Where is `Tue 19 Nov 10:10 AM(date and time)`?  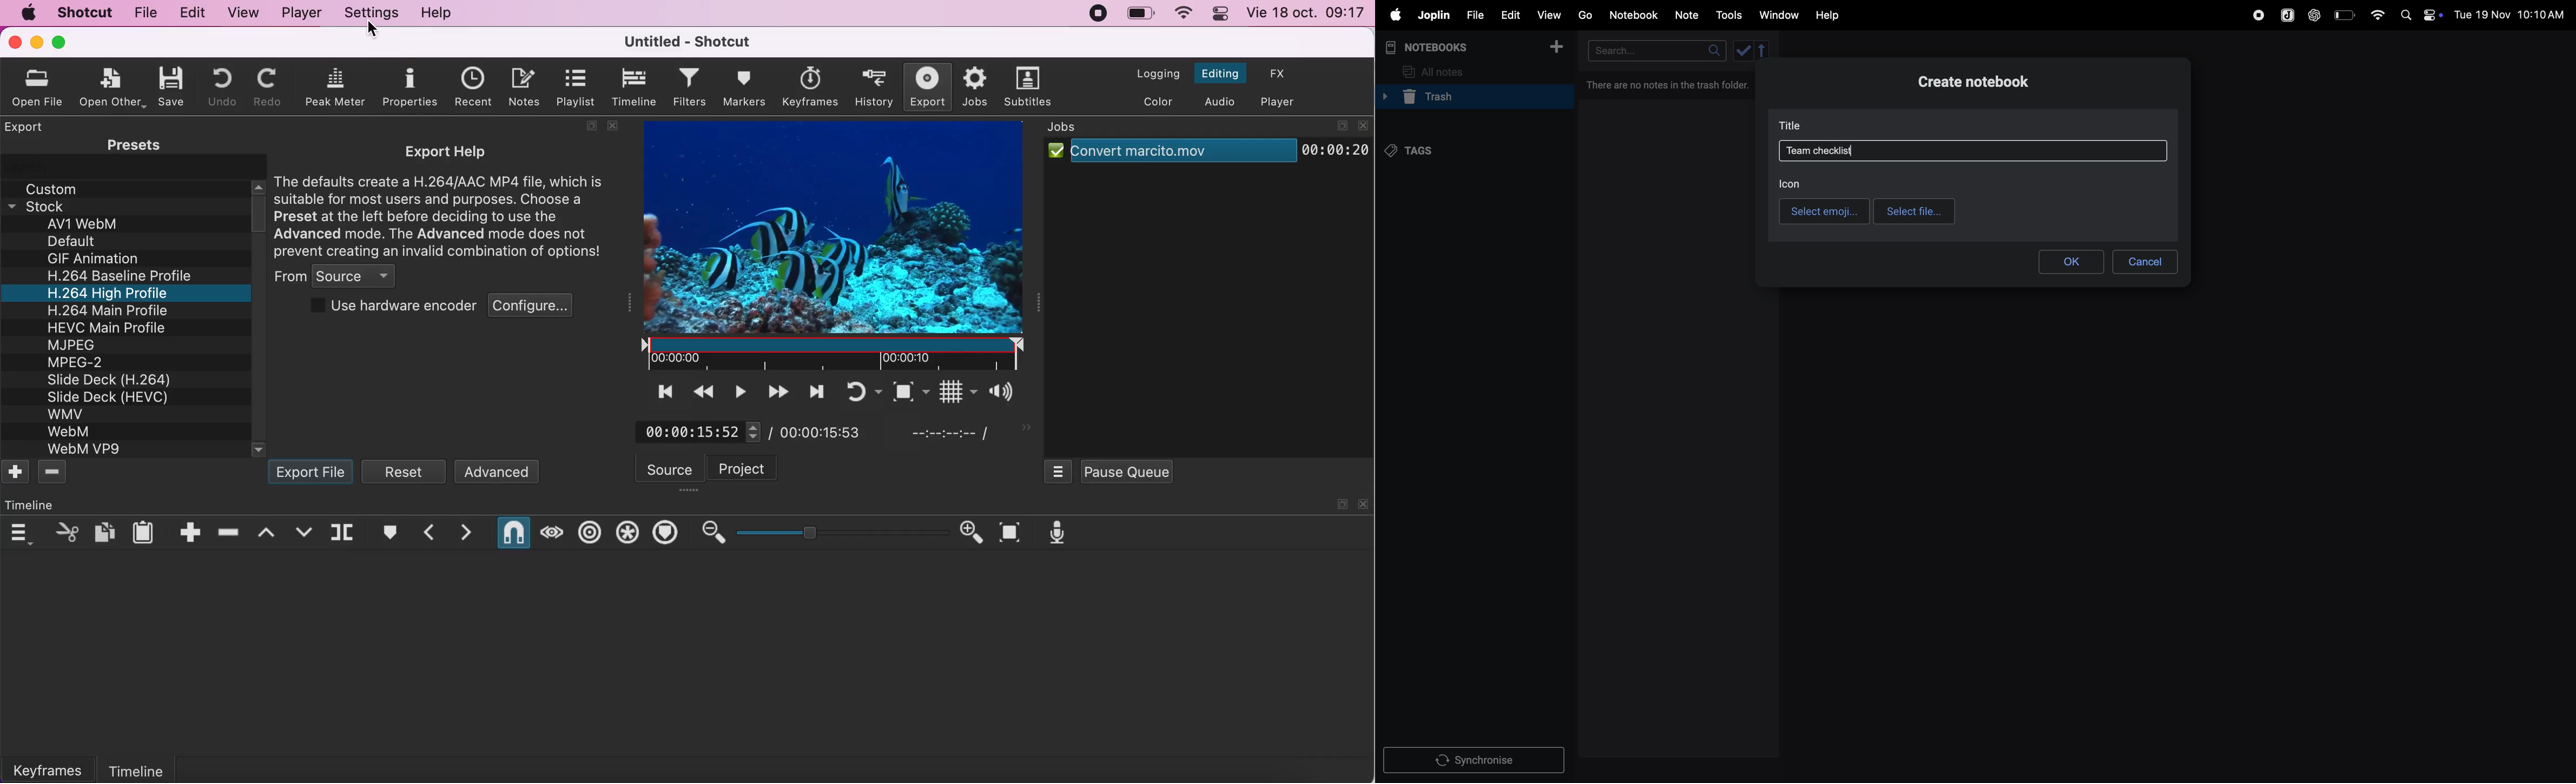
Tue 19 Nov 10:10 AM(date and time) is located at coordinates (2510, 15).